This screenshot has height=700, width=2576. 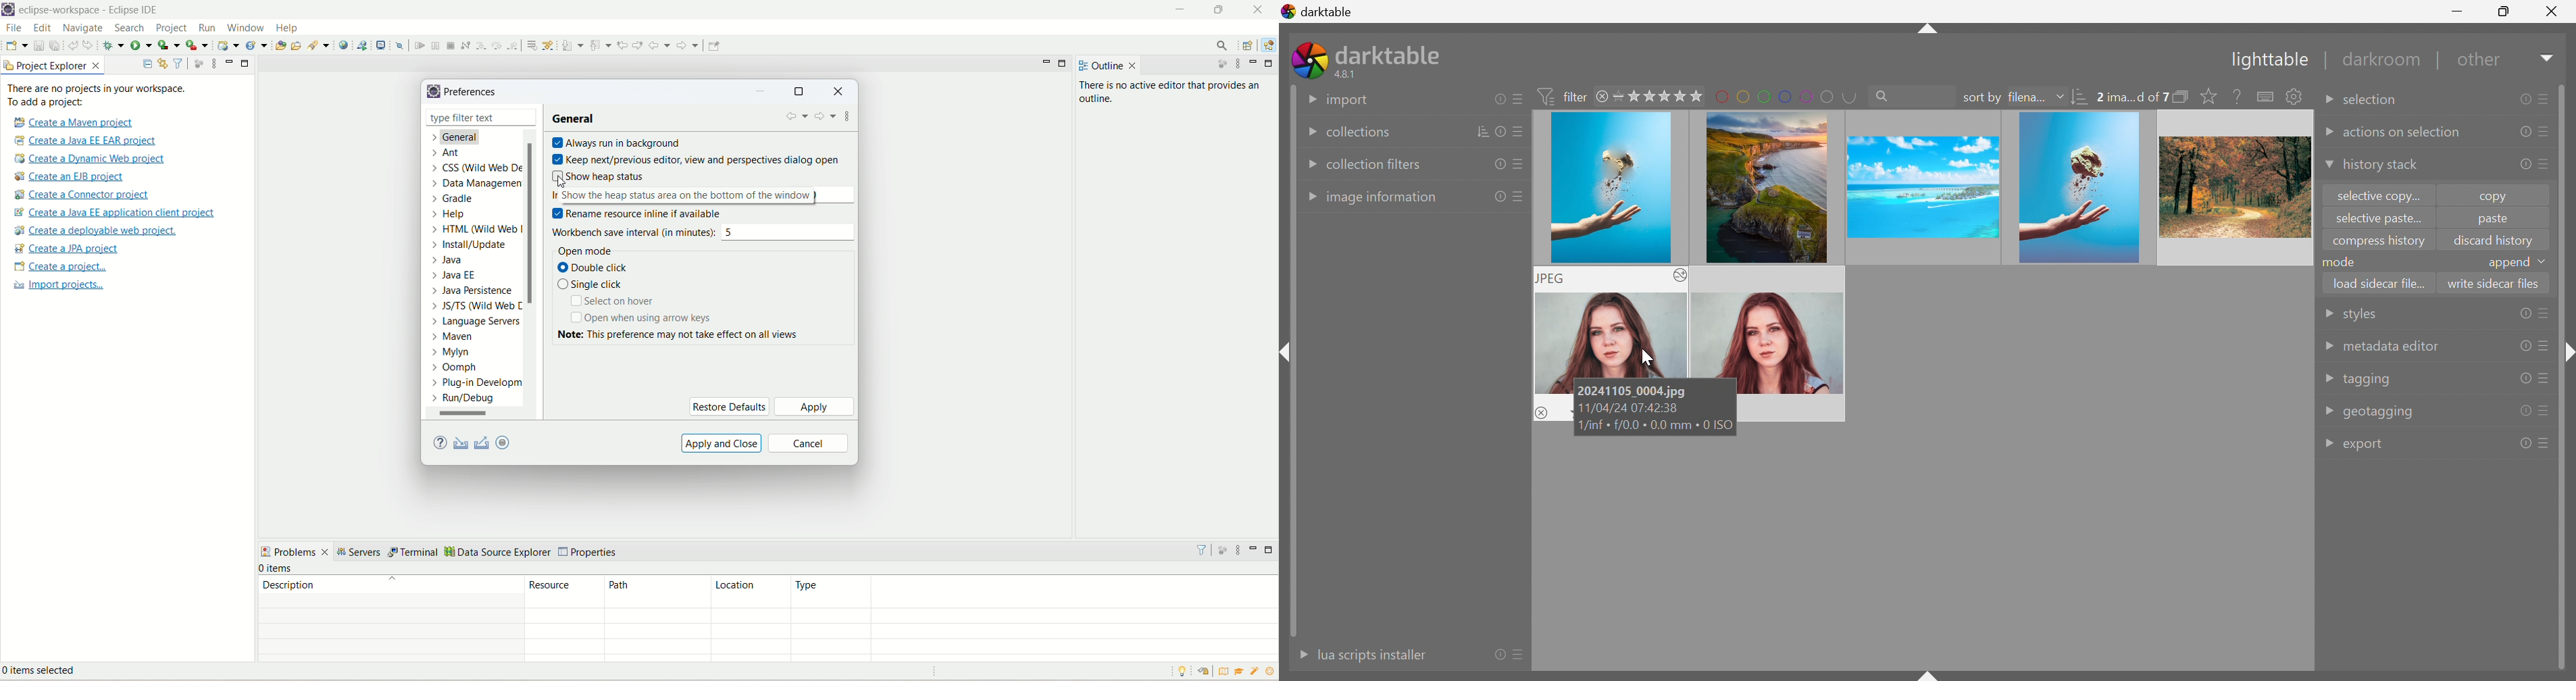 What do you see at coordinates (478, 231) in the screenshot?
I see `HTML` at bounding box center [478, 231].